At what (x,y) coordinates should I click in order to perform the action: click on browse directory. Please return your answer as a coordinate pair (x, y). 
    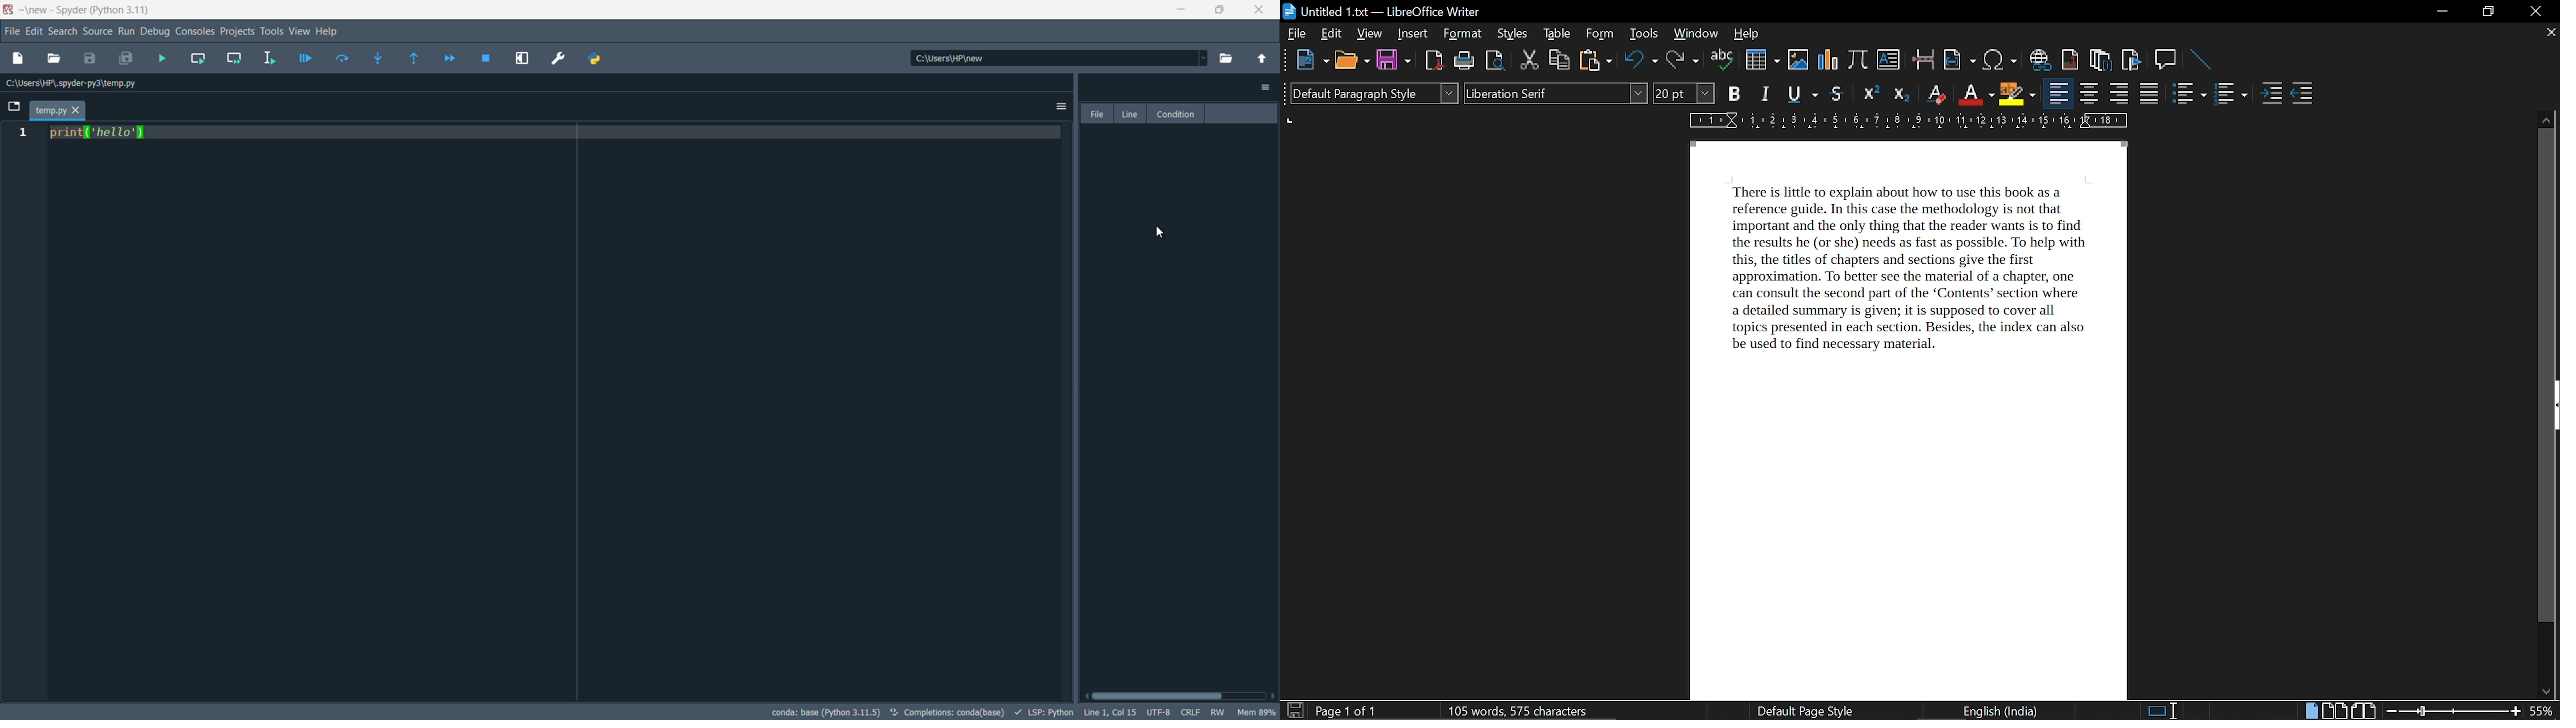
    Looking at the image, I should click on (1227, 58).